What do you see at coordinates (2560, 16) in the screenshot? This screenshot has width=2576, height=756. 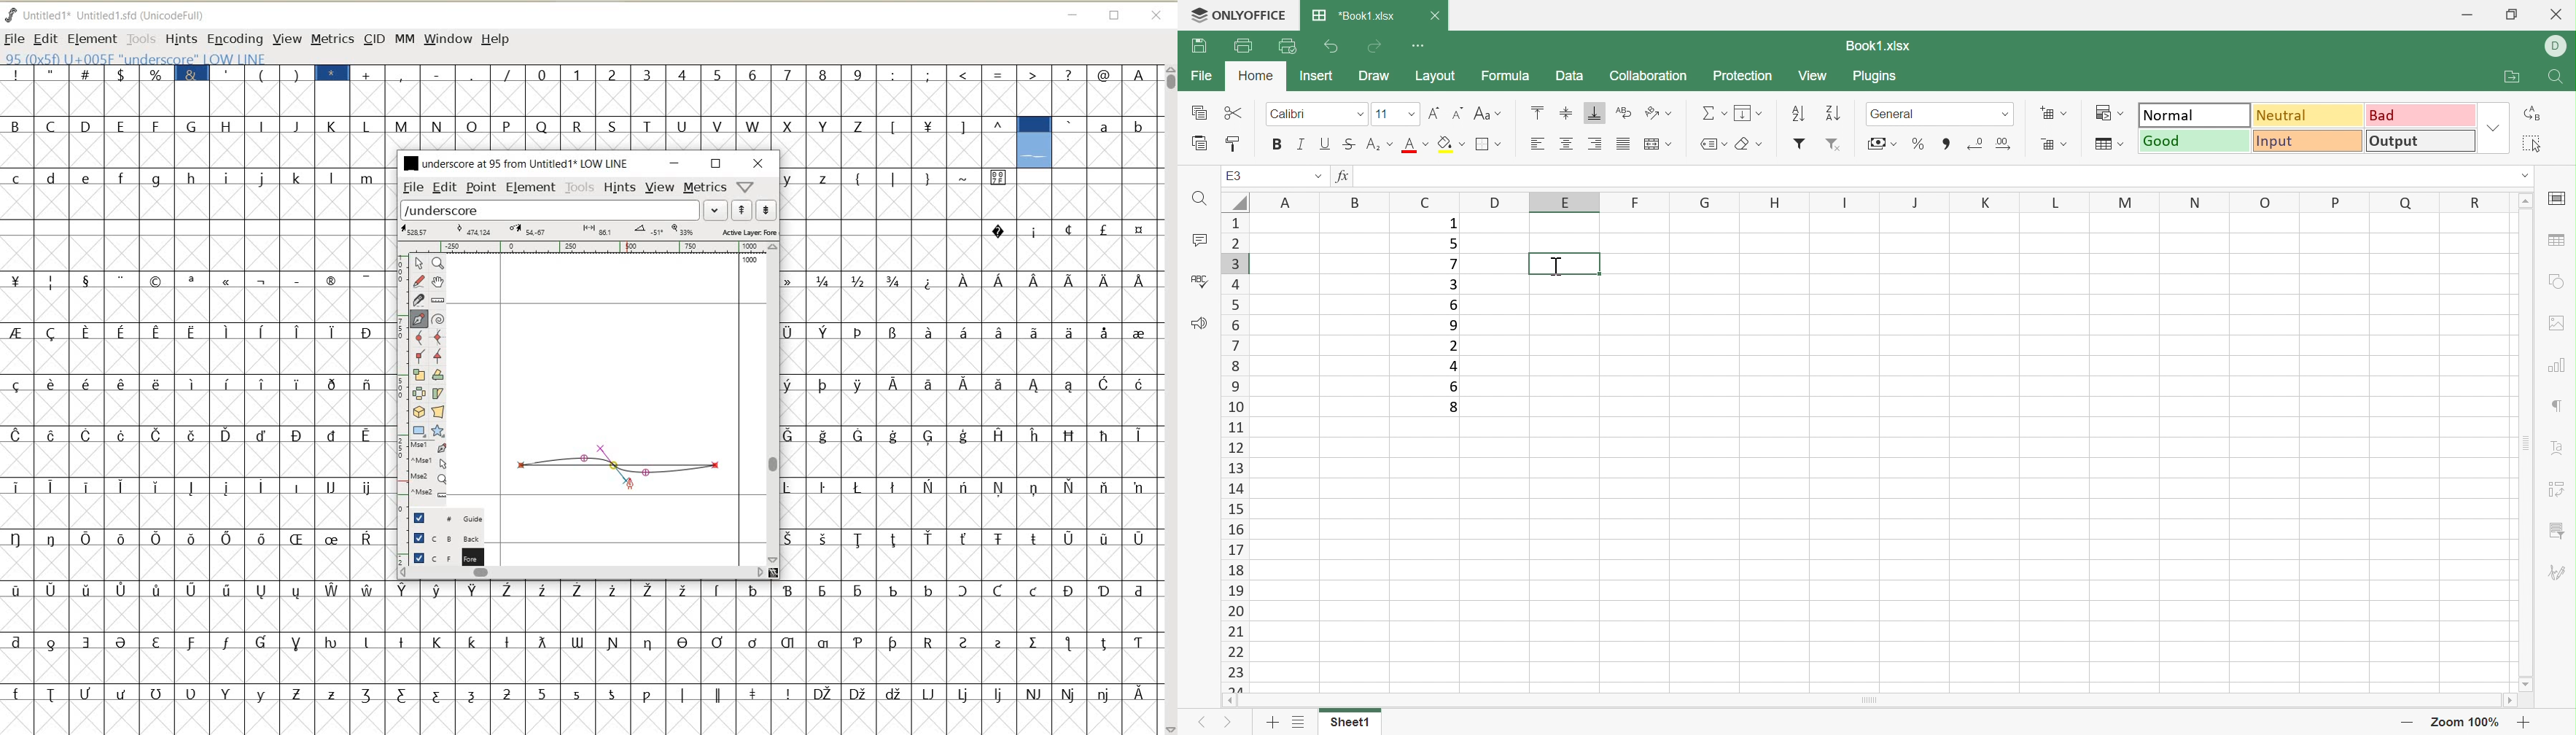 I see `Close` at bounding box center [2560, 16].